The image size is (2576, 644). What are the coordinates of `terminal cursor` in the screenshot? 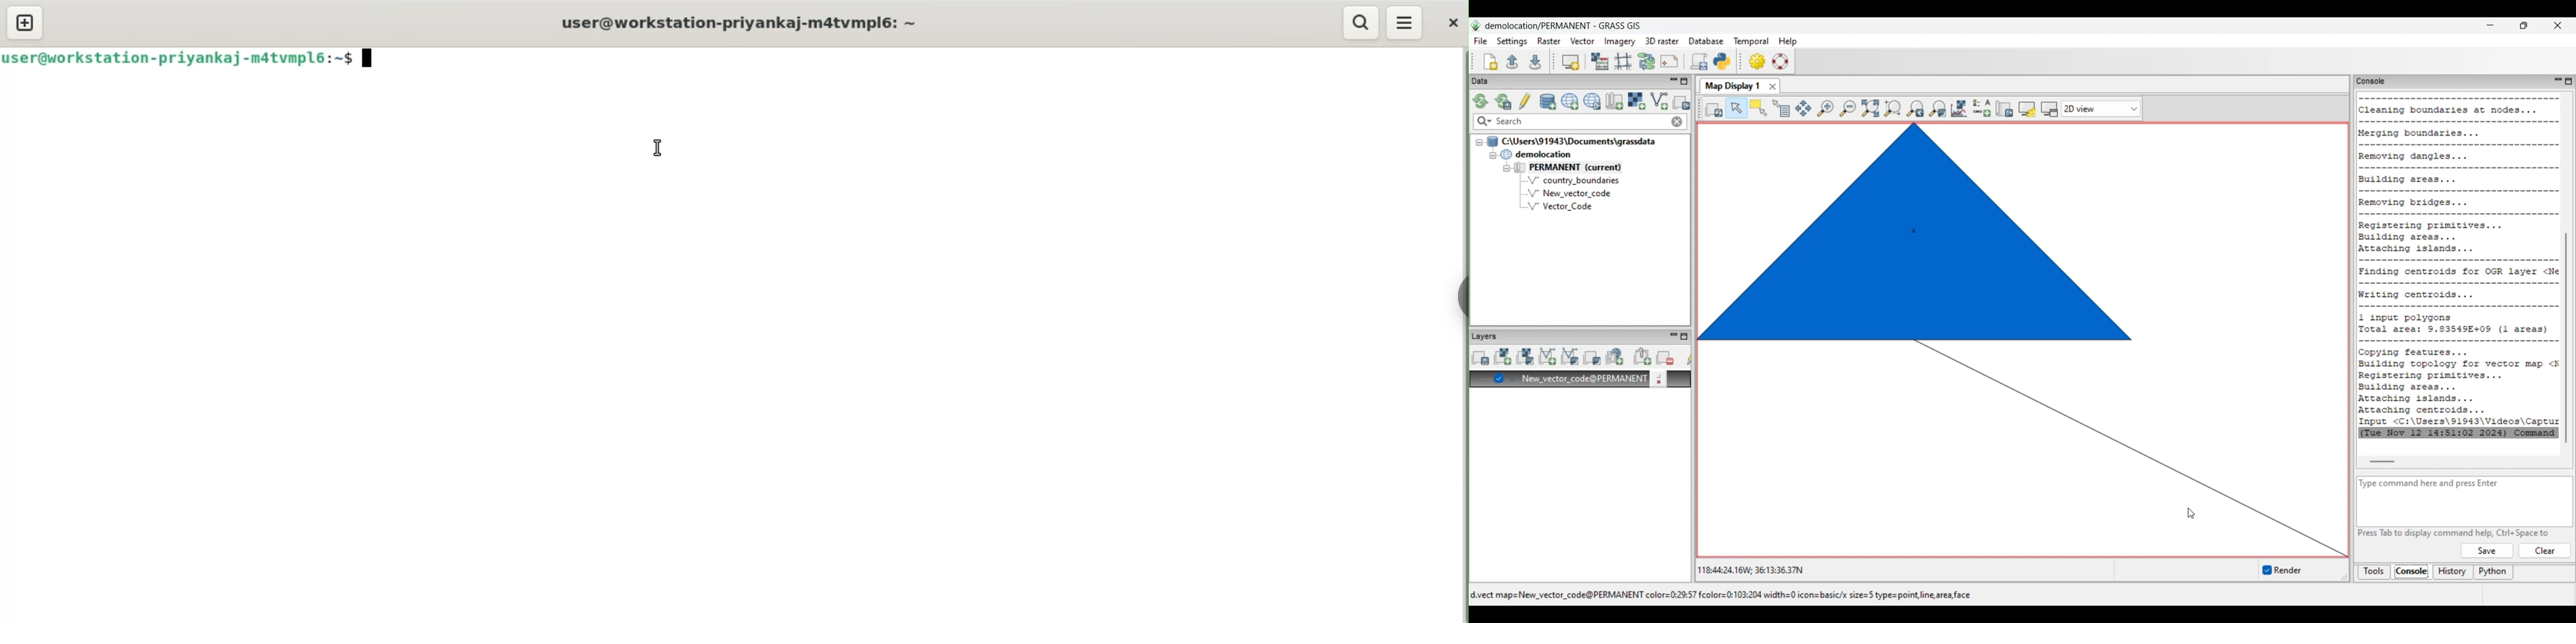 It's located at (368, 62).